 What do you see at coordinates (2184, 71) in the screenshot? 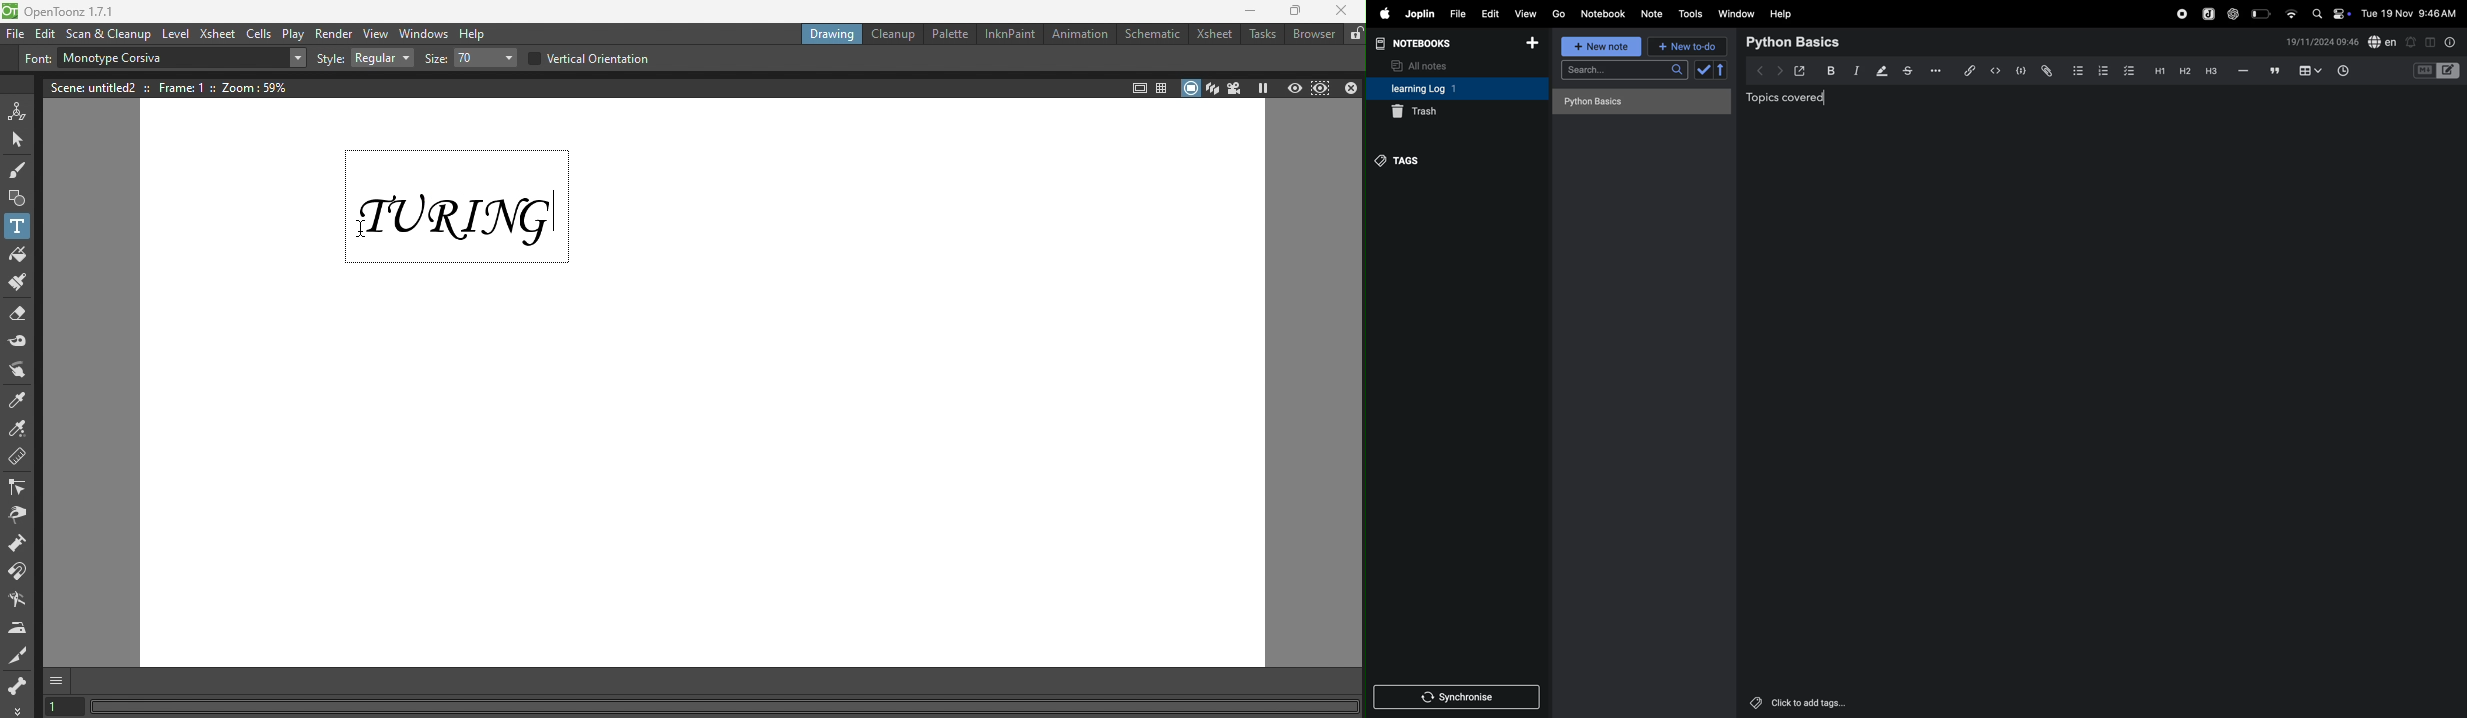
I see `heading 2` at bounding box center [2184, 71].